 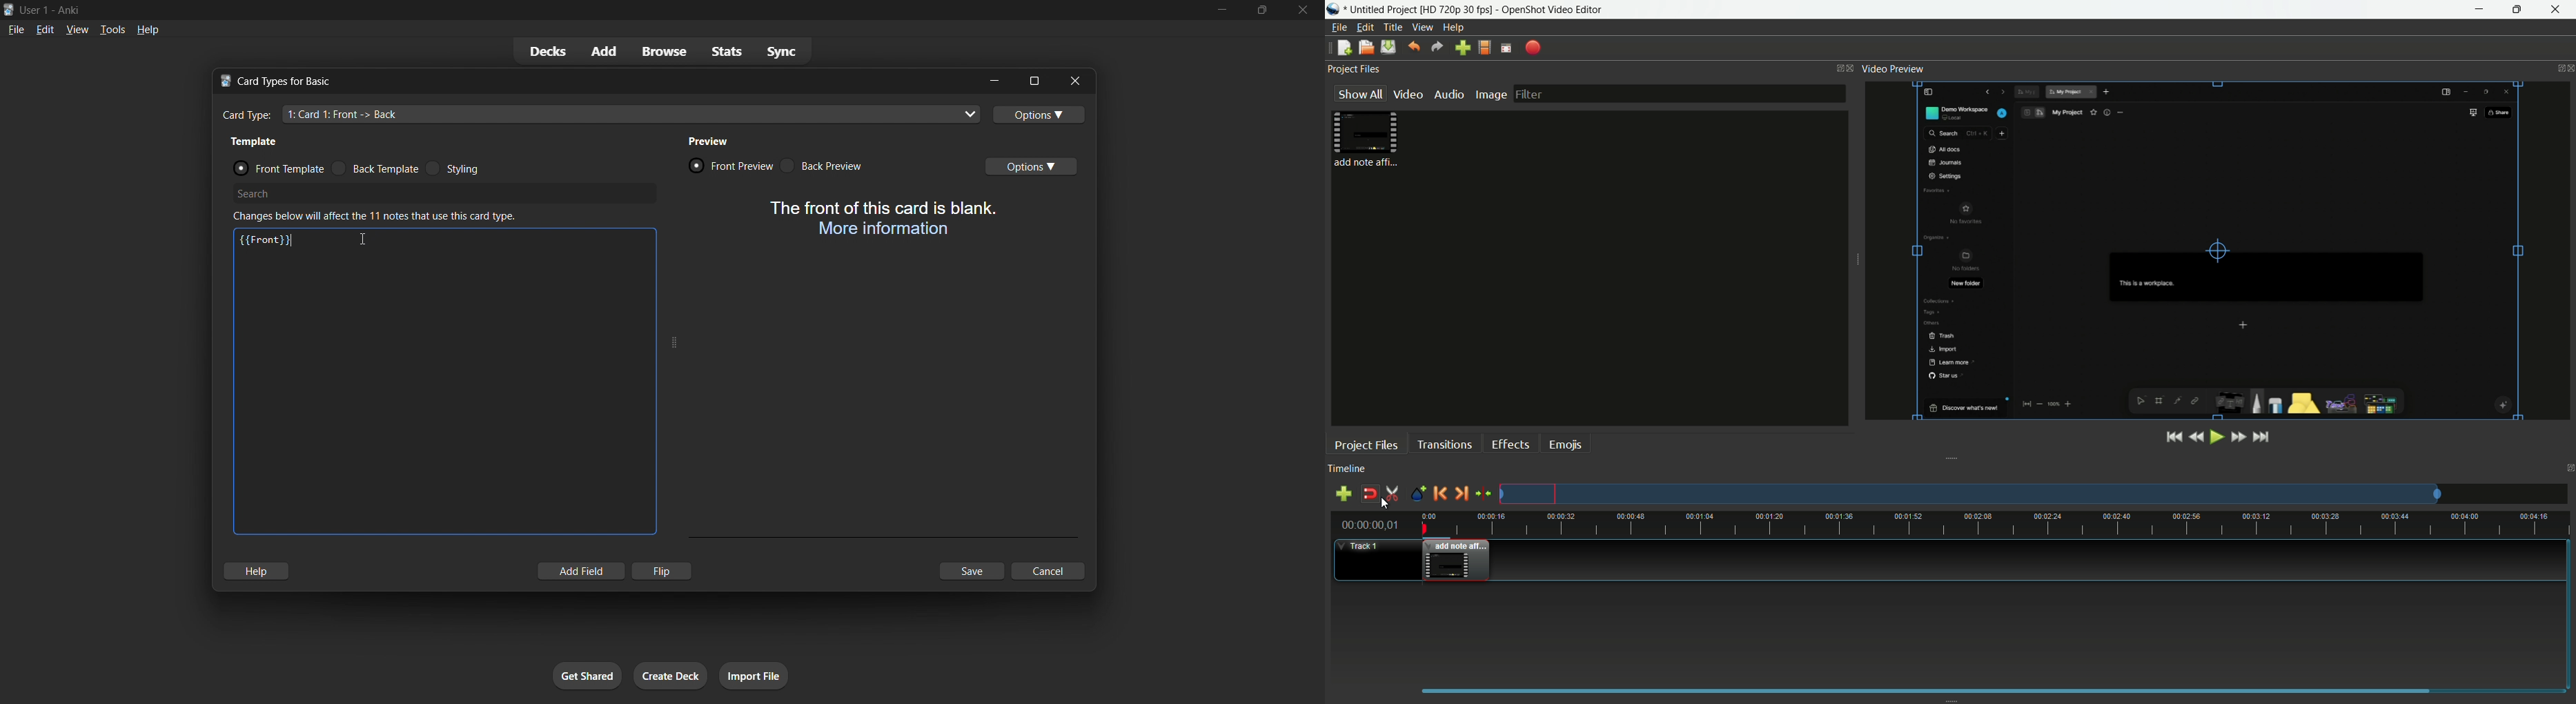 I want to click on video in timeline, so click(x=1455, y=561).